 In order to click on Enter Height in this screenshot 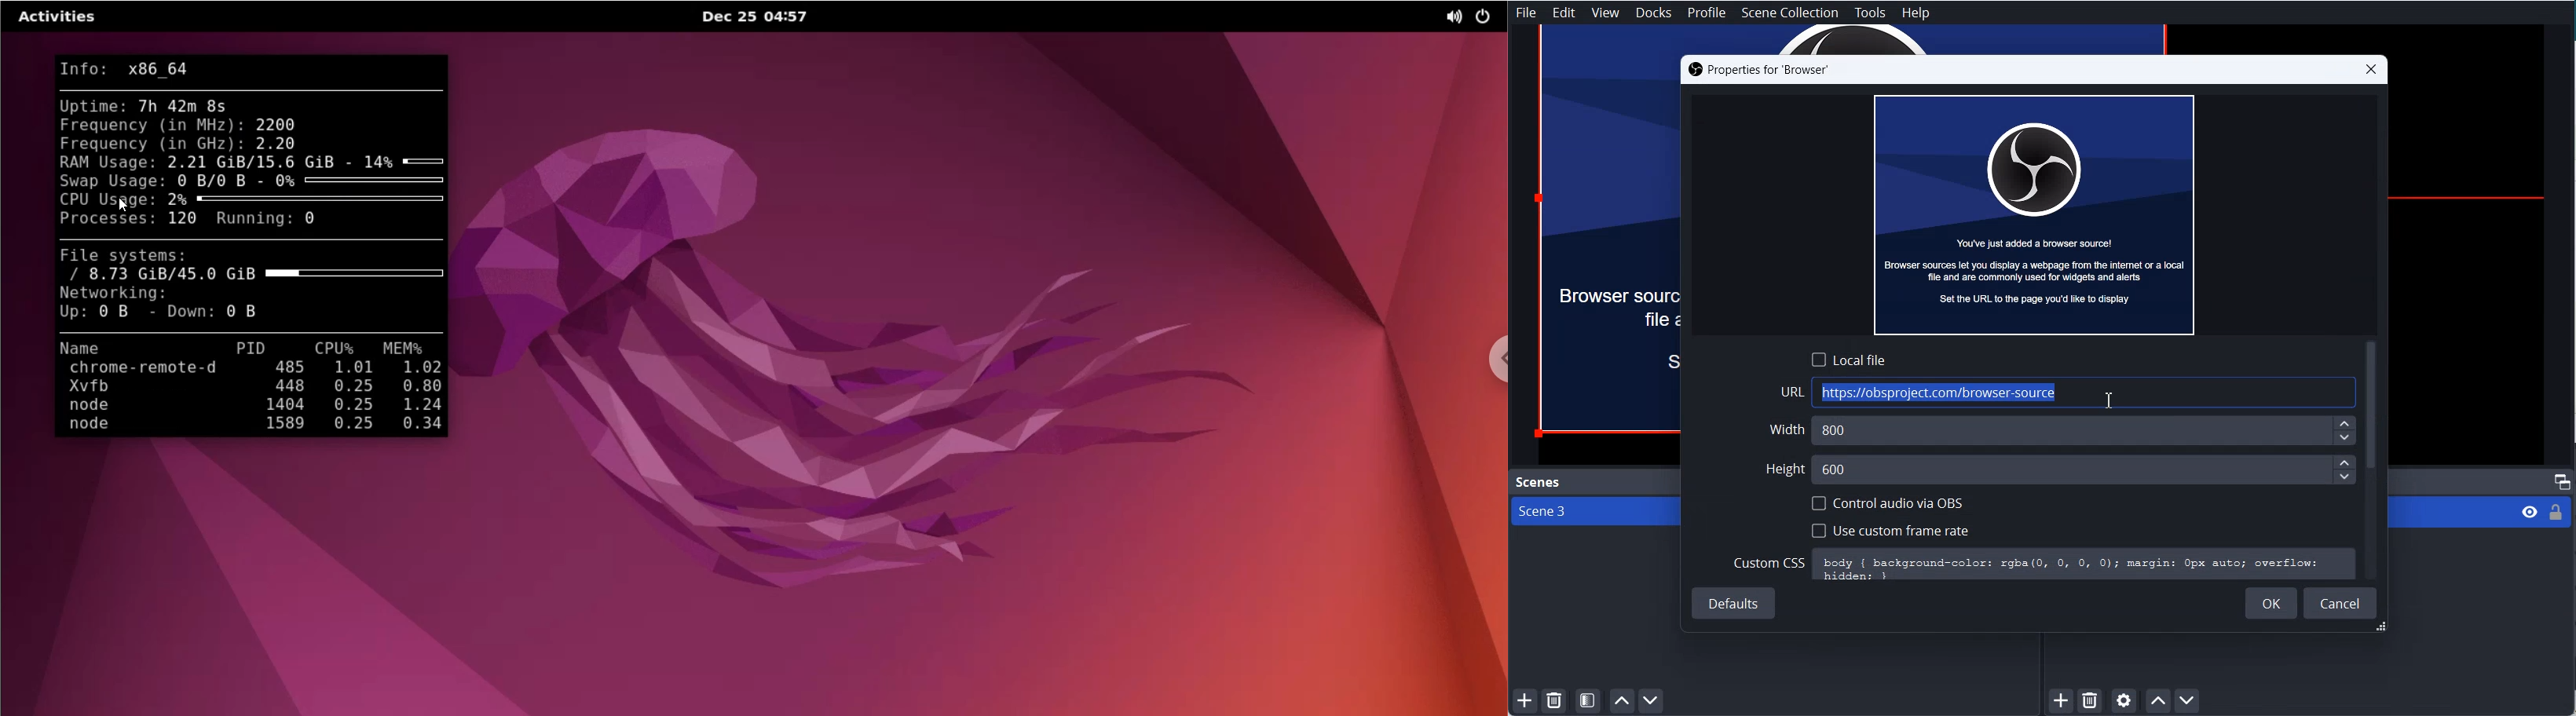, I will do `click(2060, 468)`.